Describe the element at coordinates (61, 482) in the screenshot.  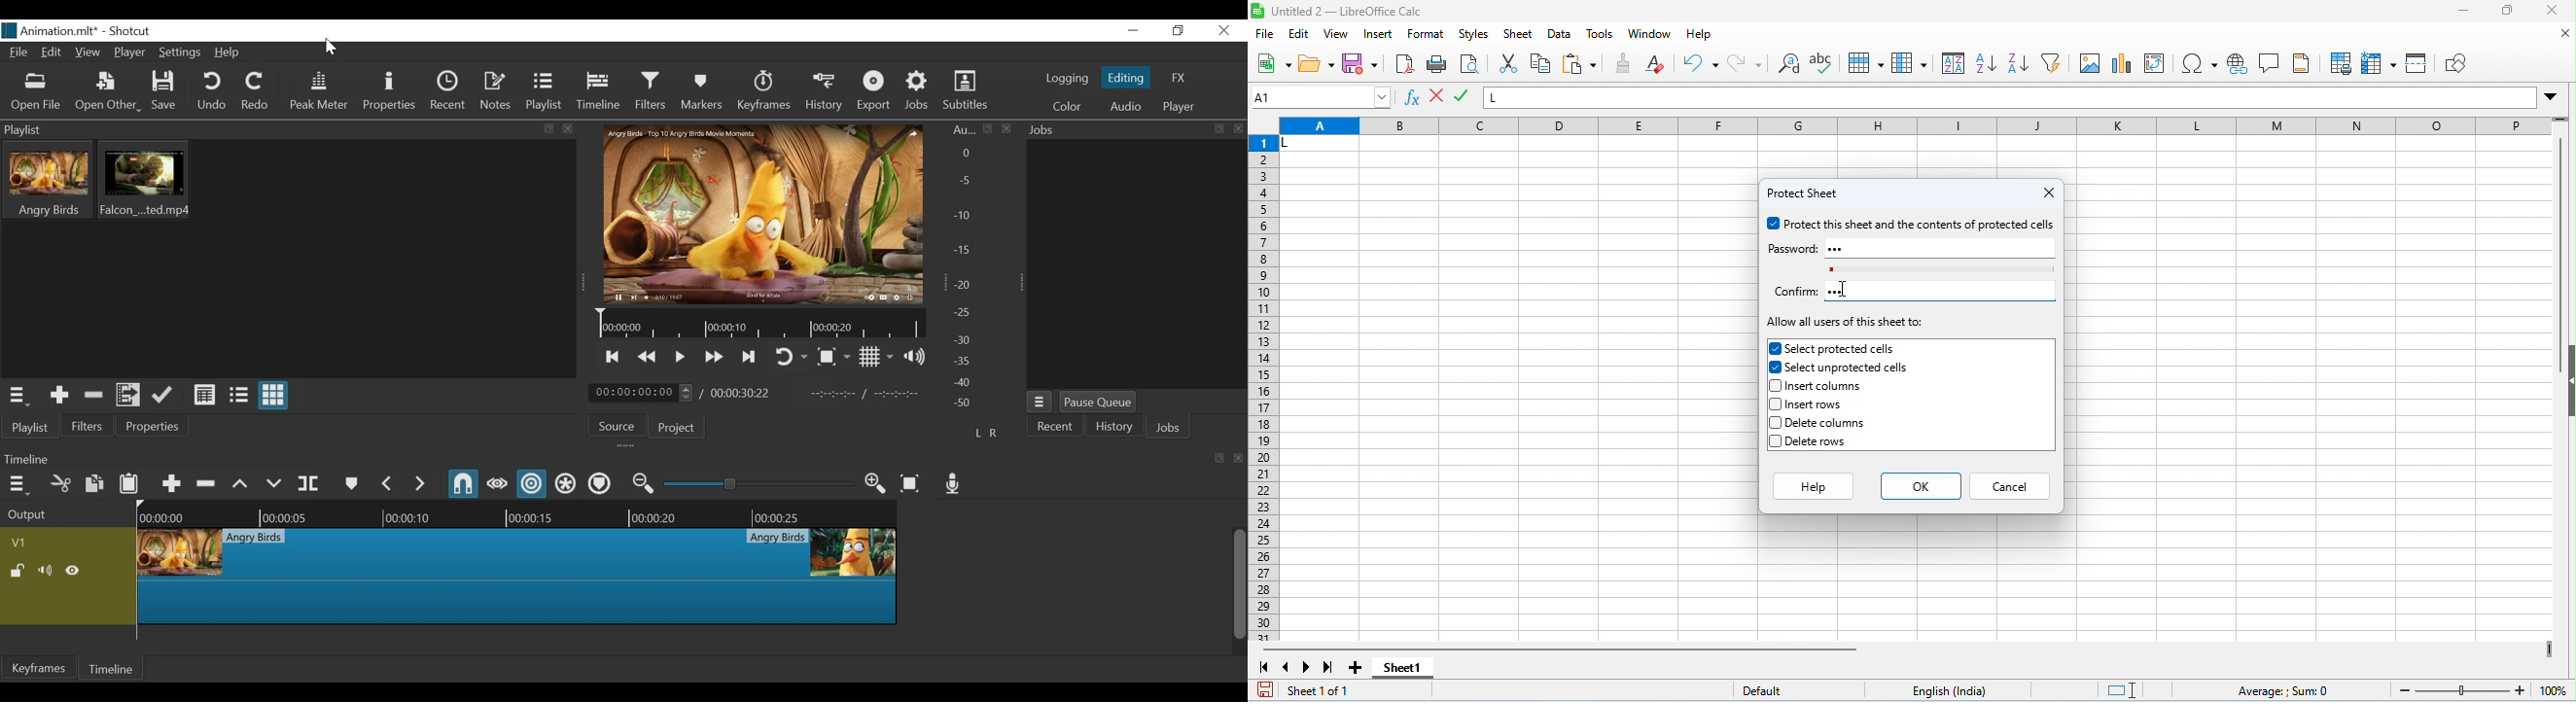
I see `Cut` at that location.